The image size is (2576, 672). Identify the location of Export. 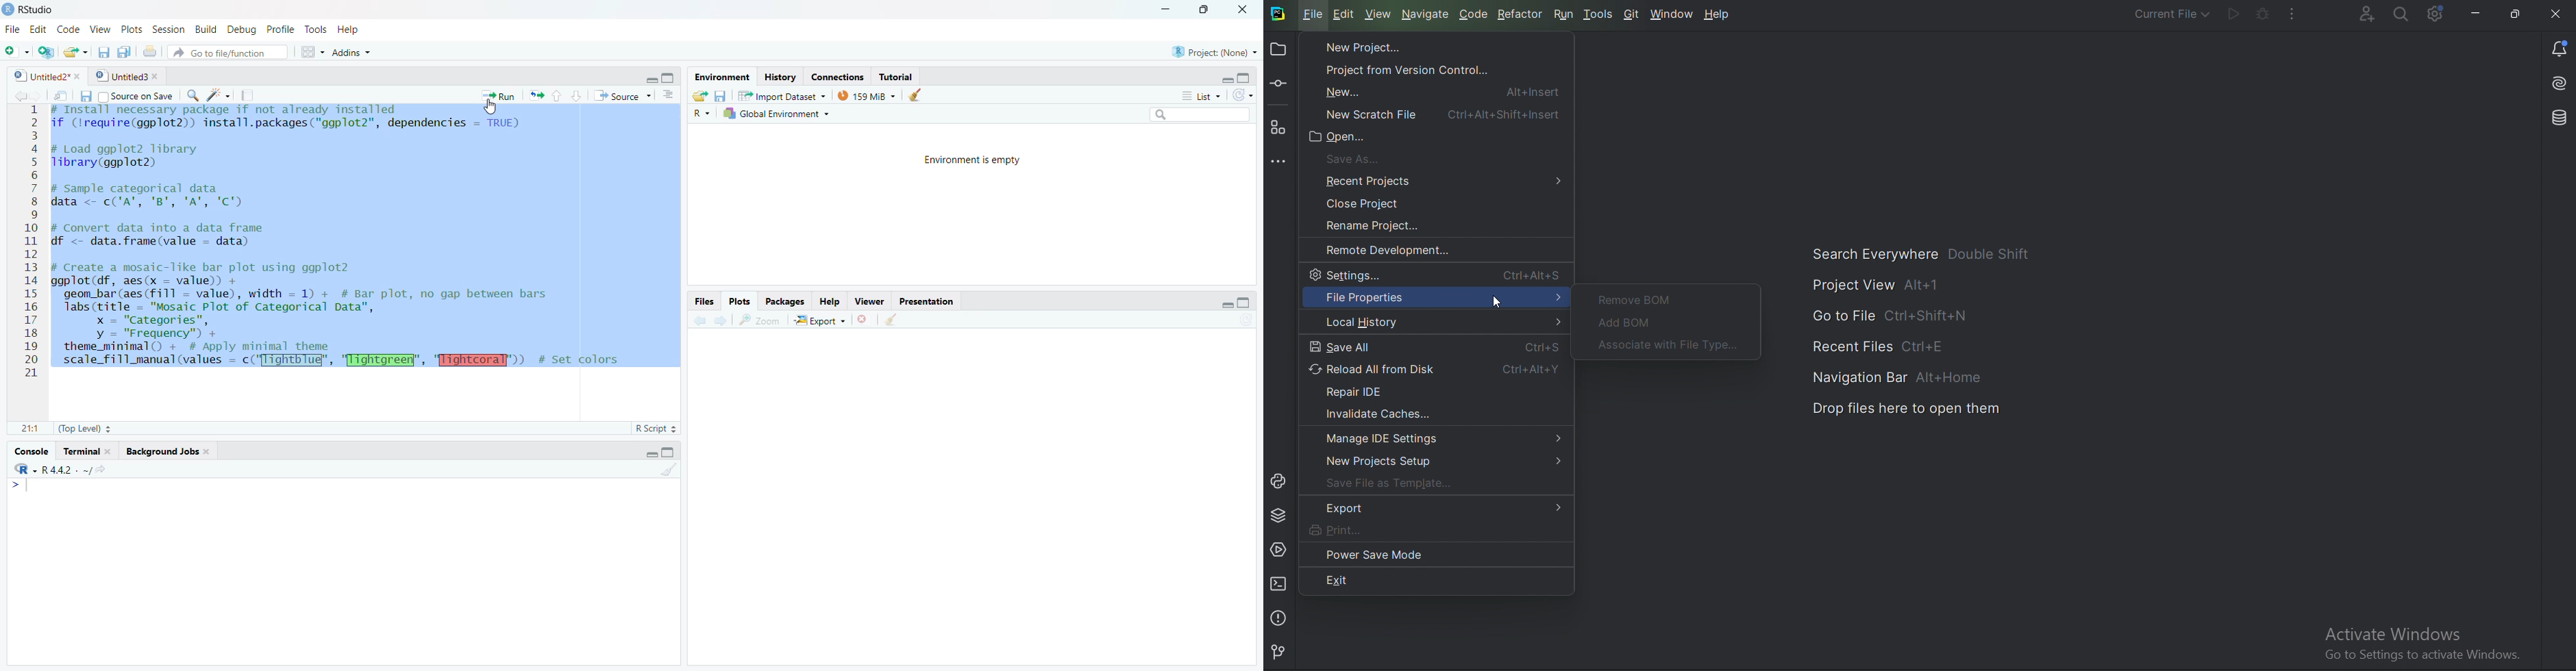
(821, 320).